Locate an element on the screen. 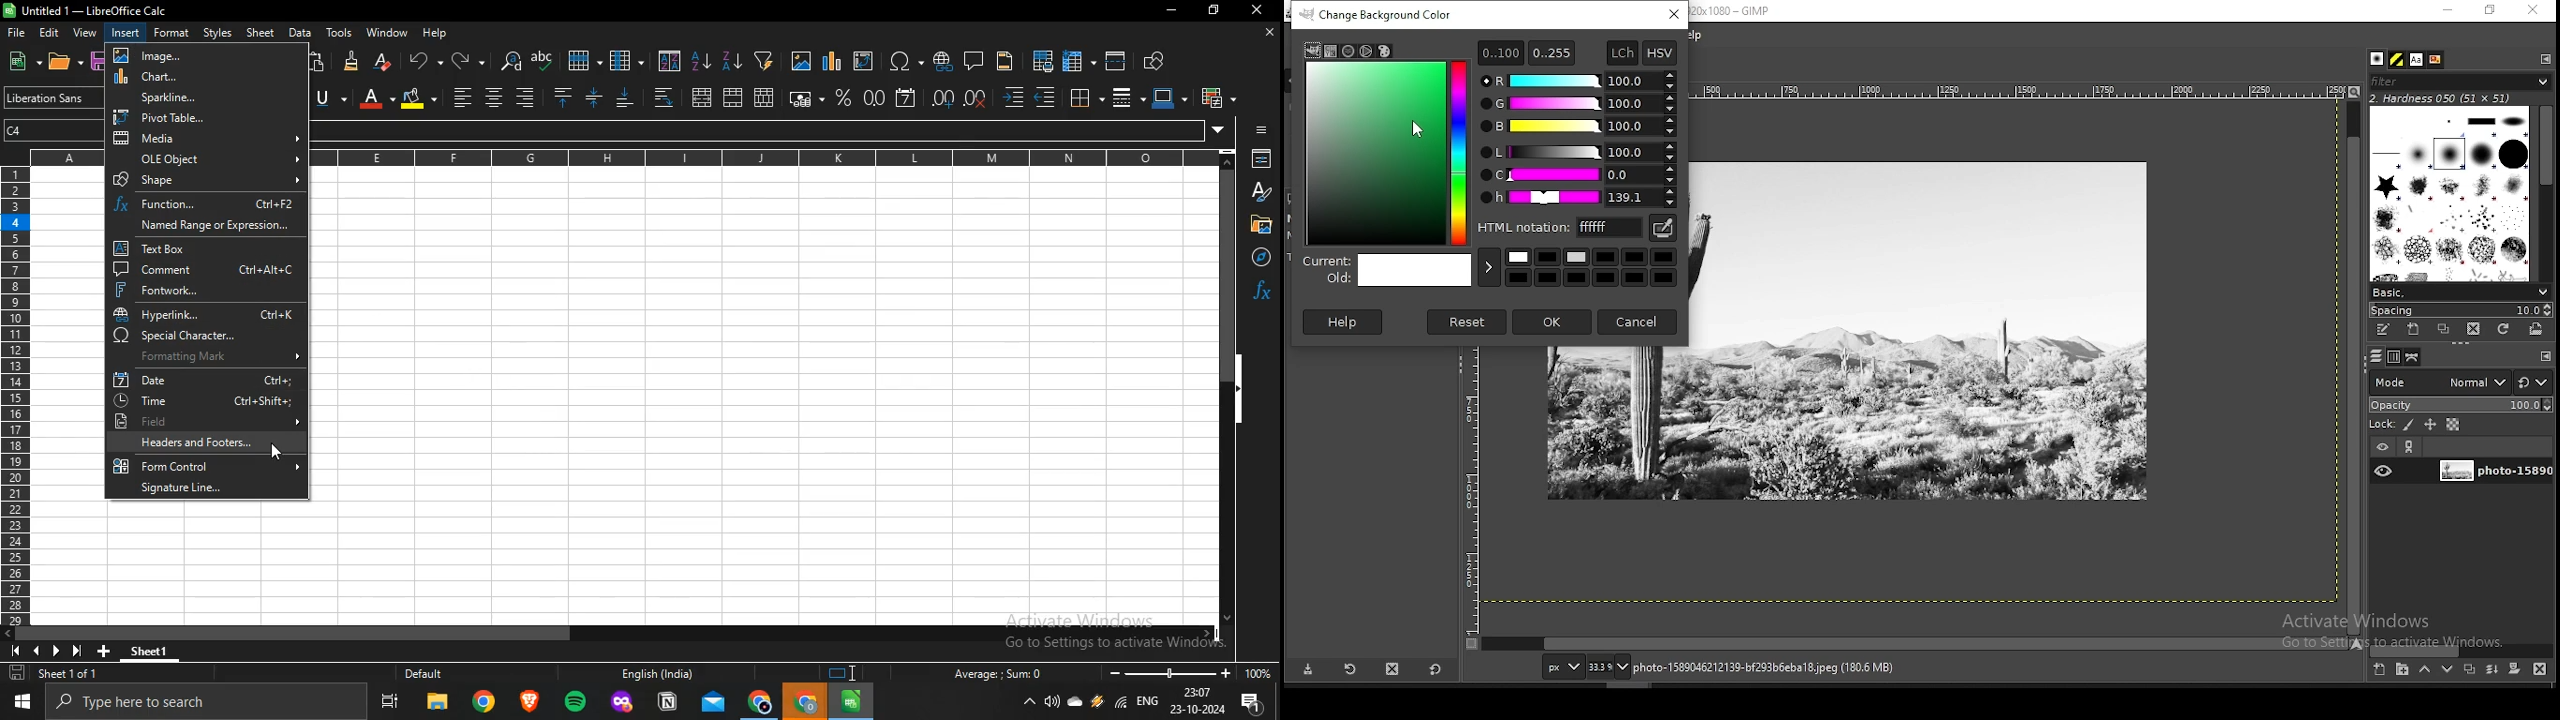 The height and width of the screenshot is (728, 2576). merge cells is located at coordinates (734, 98).